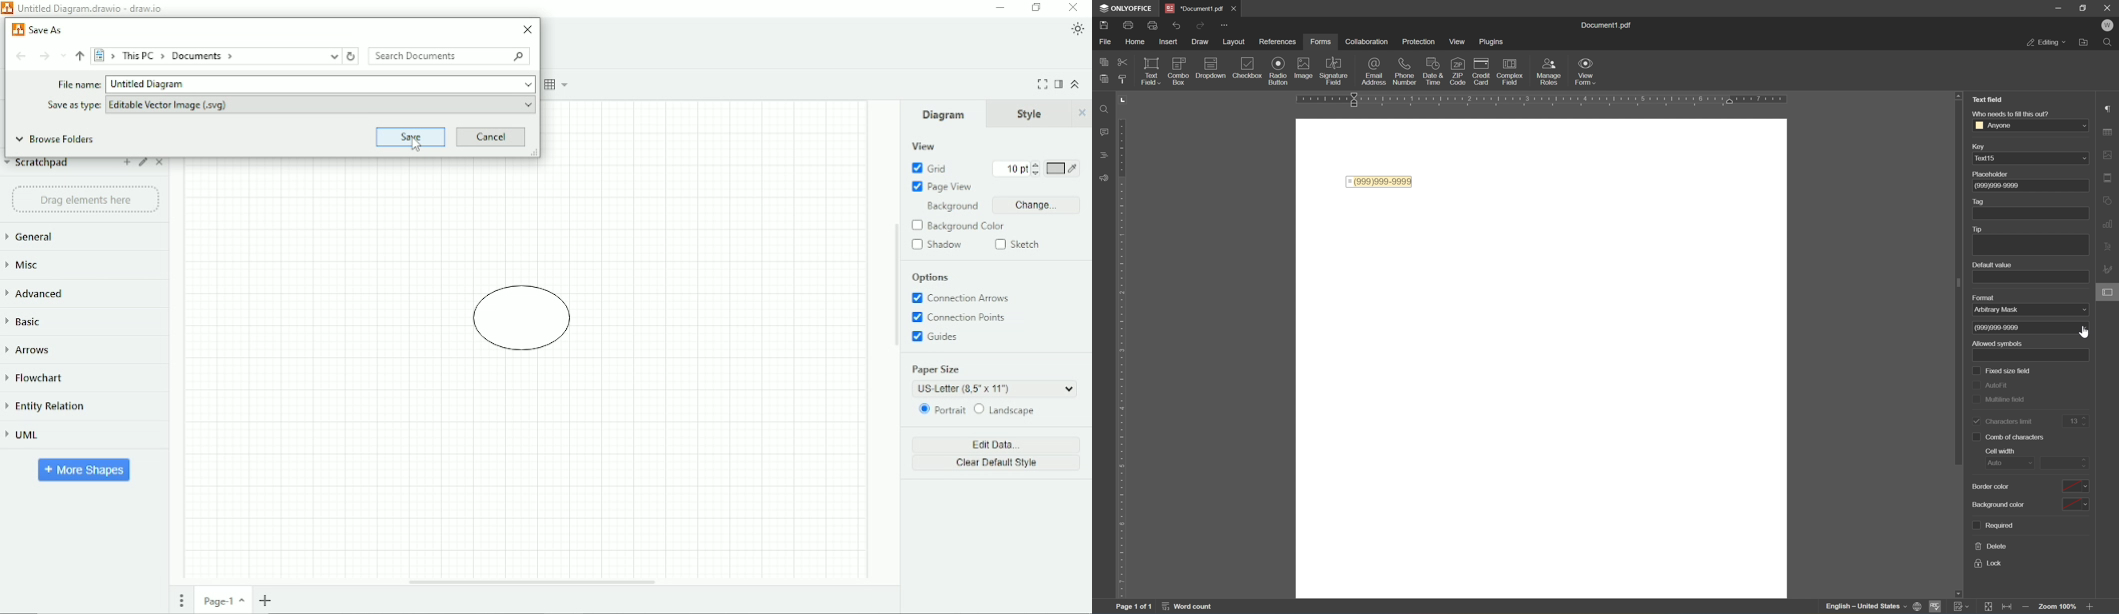 The width and height of the screenshot is (2128, 616). What do you see at coordinates (942, 411) in the screenshot?
I see `Portrait` at bounding box center [942, 411].